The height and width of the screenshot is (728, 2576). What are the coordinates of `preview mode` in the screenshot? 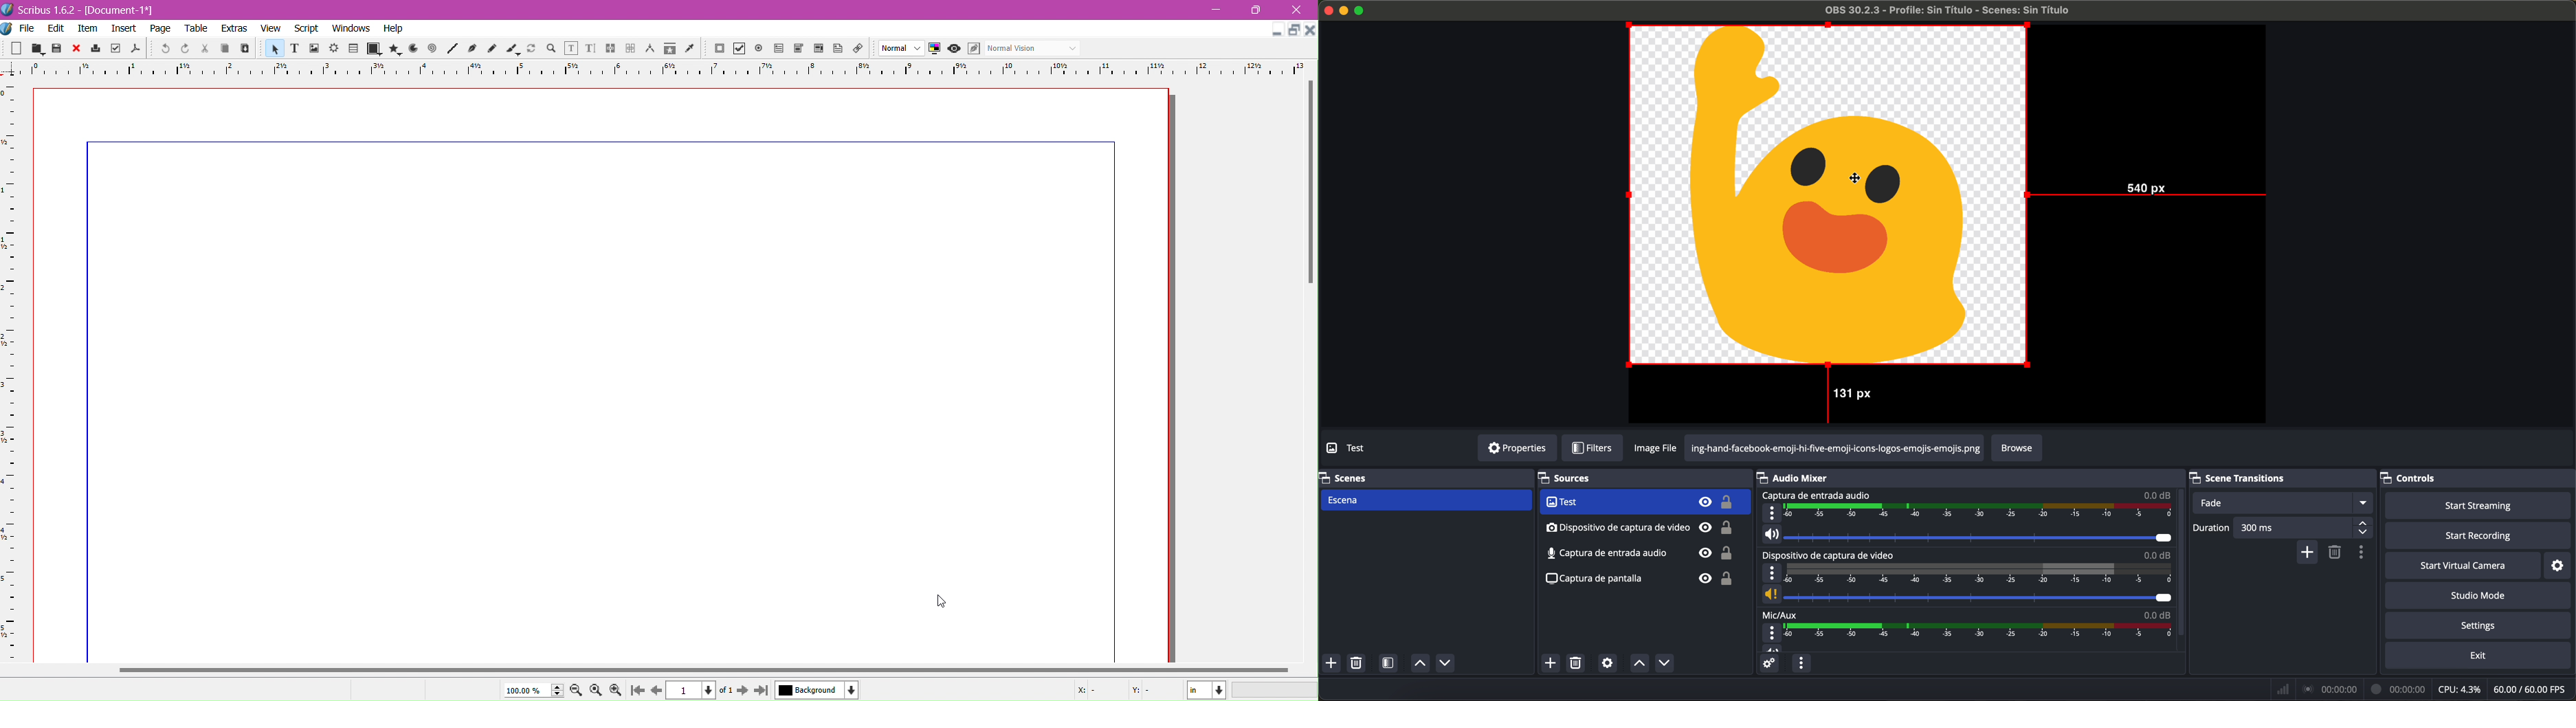 It's located at (953, 49).